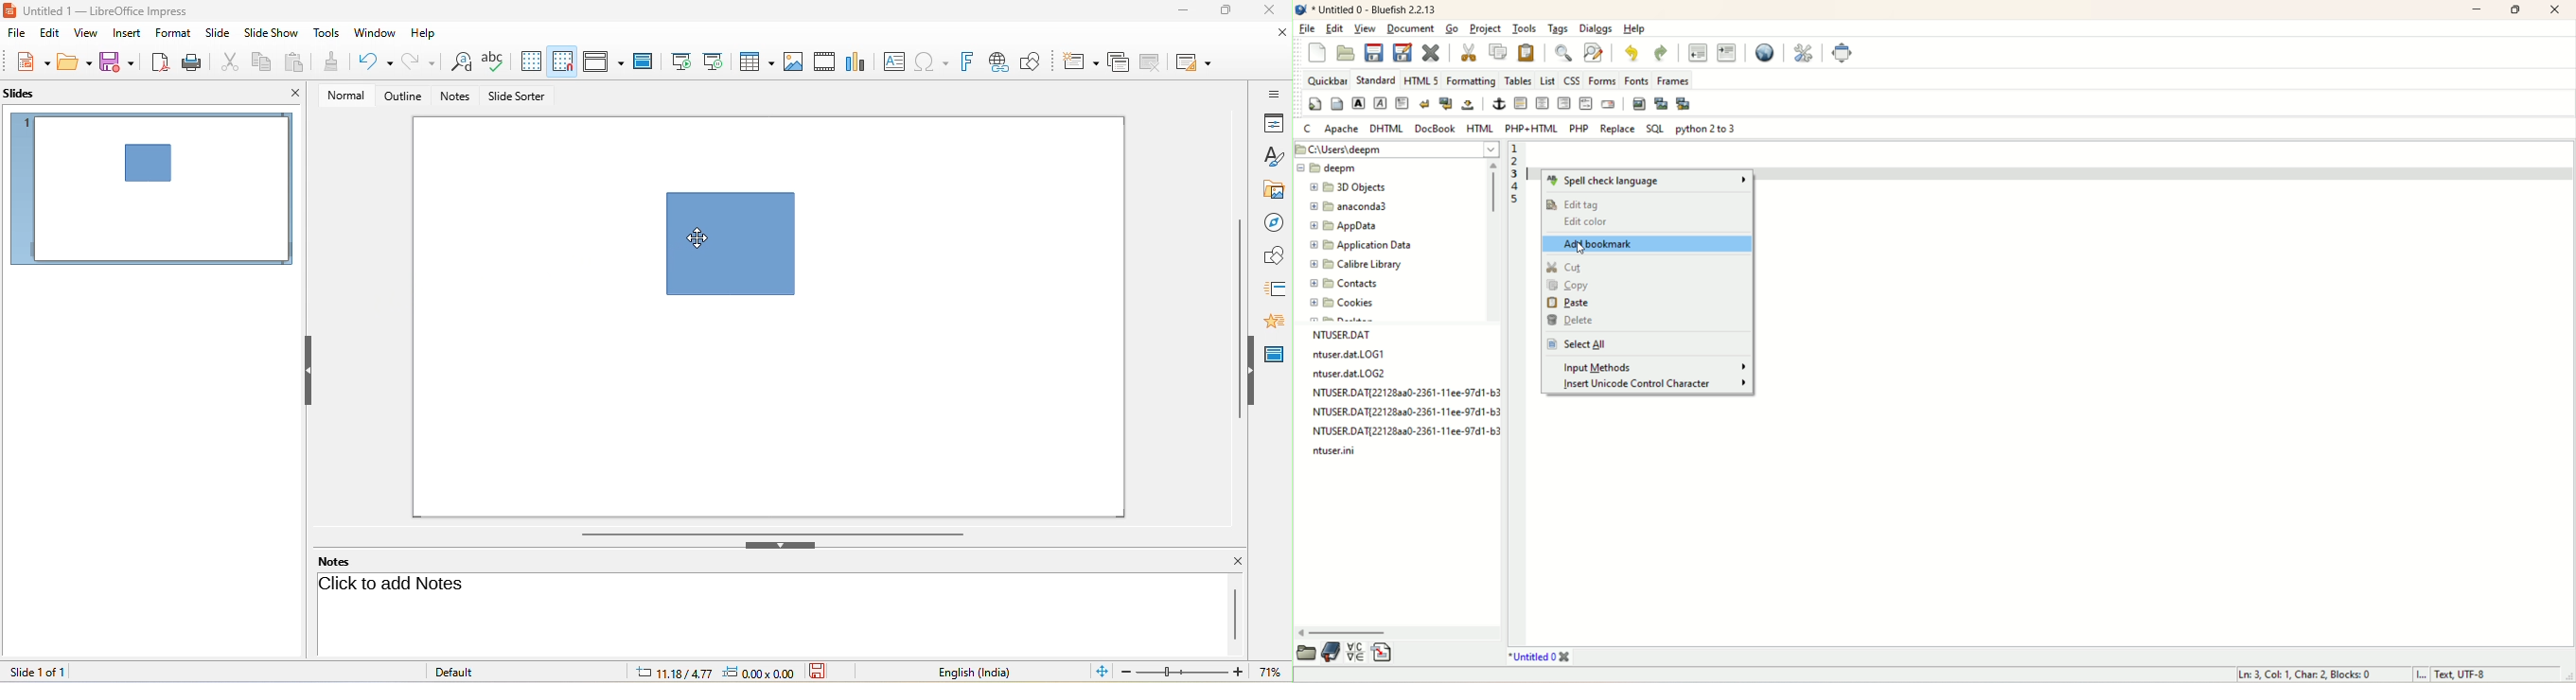 The width and height of the screenshot is (2576, 700). I want to click on horizontal scroll bar, so click(773, 534).